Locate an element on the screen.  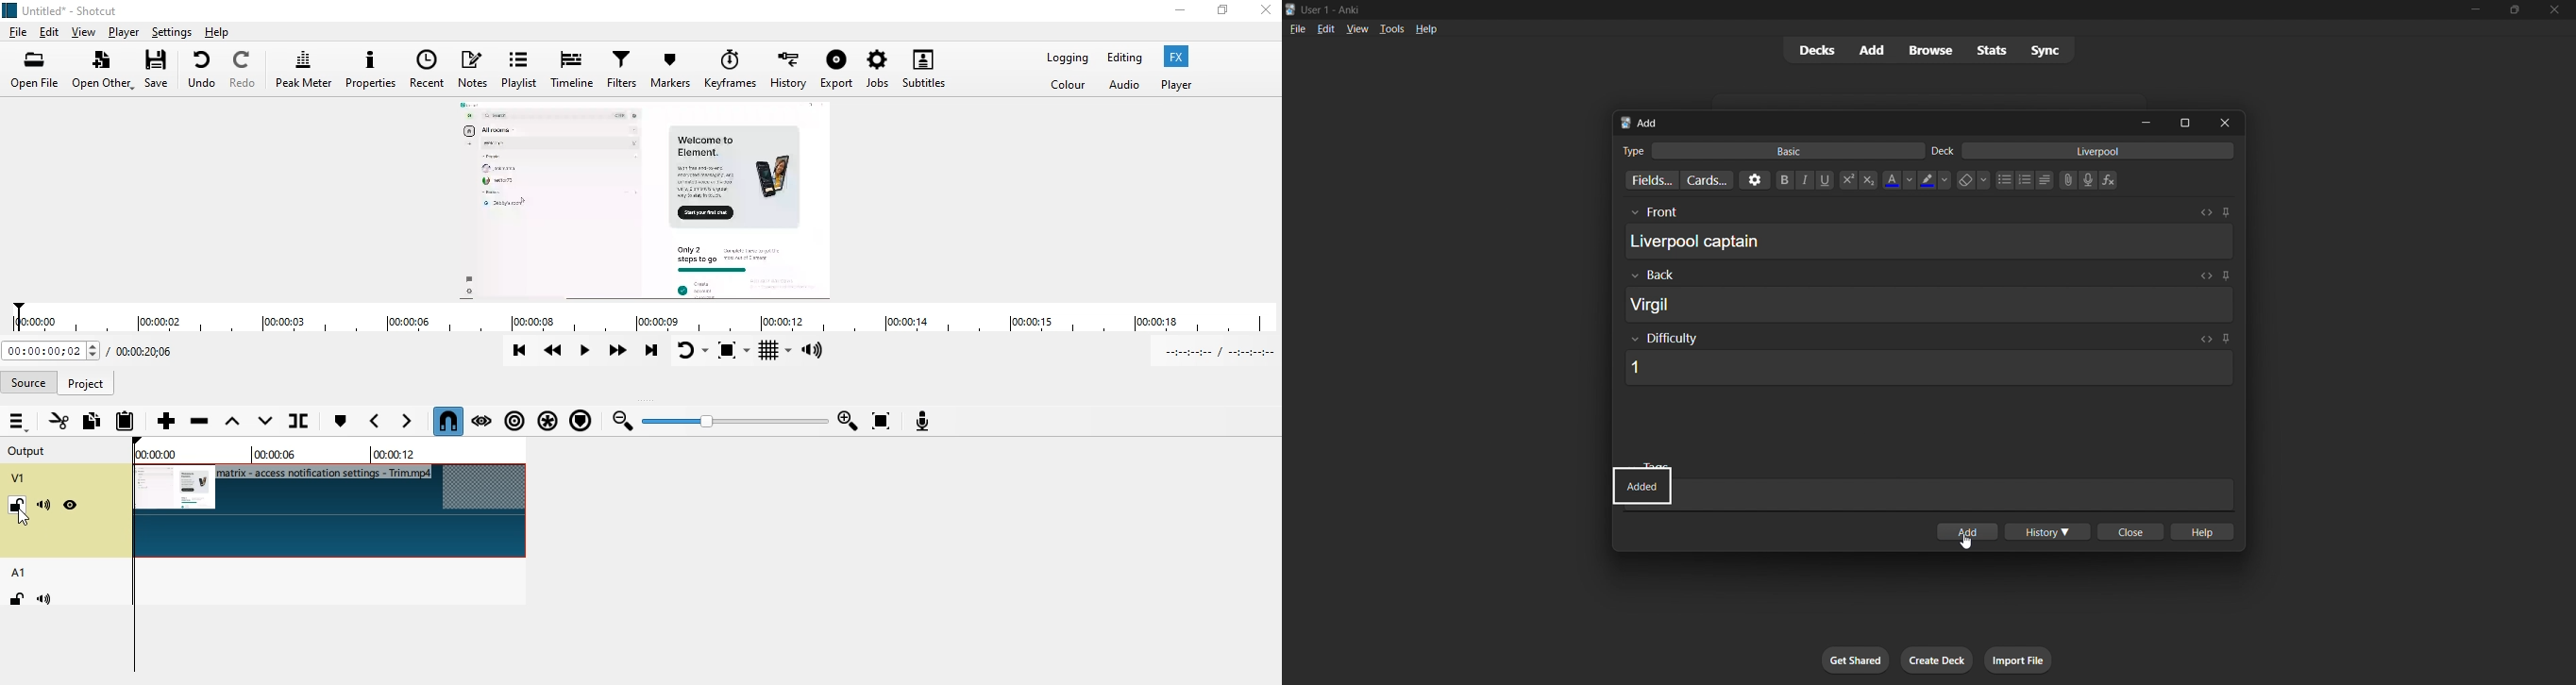
a1 is located at coordinates (20, 571).